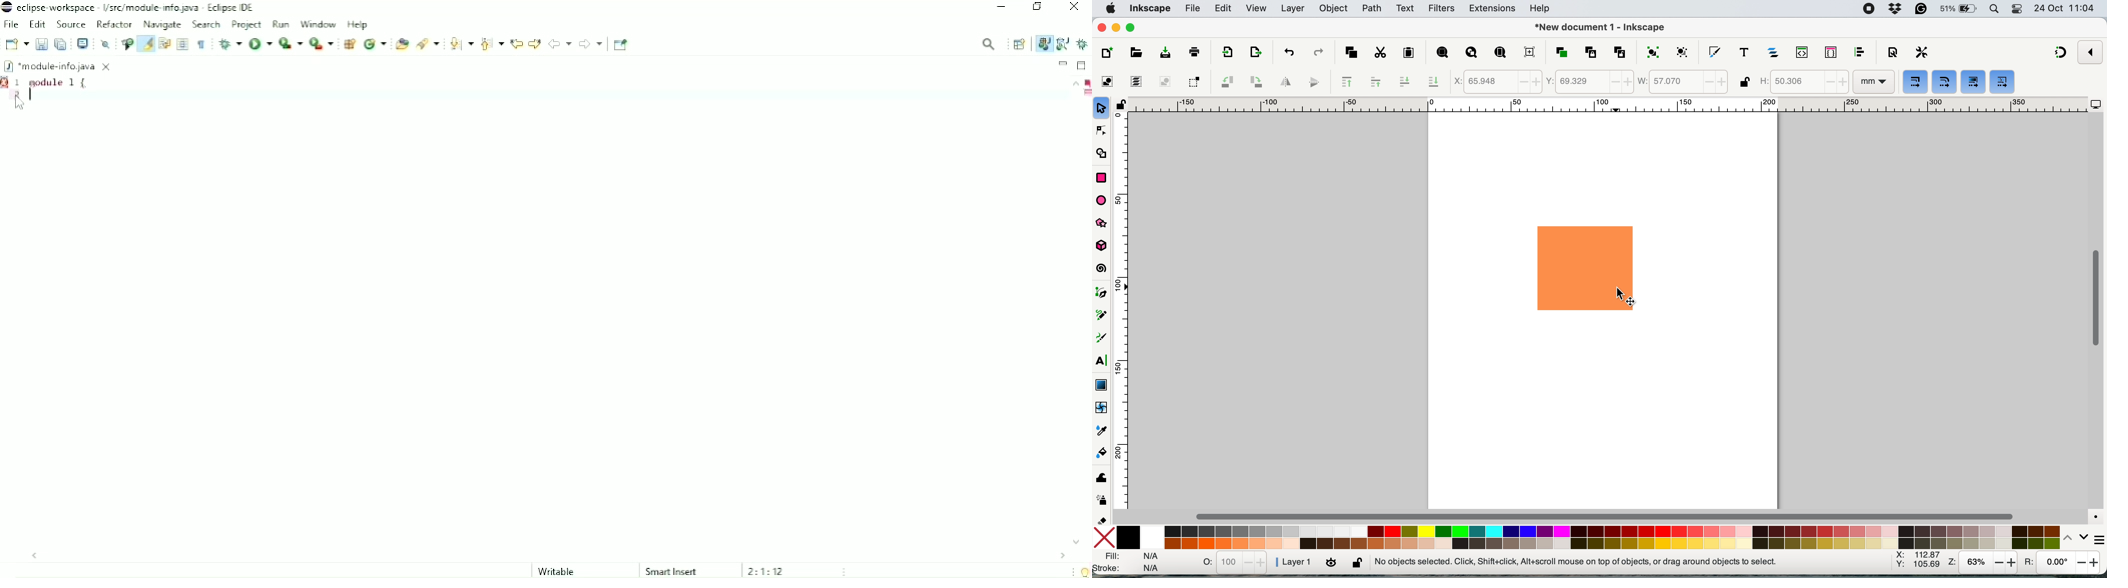 Image resolution: width=2128 pixels, height=588 pixels. I want to click on Minimize, so click(1063, 63).